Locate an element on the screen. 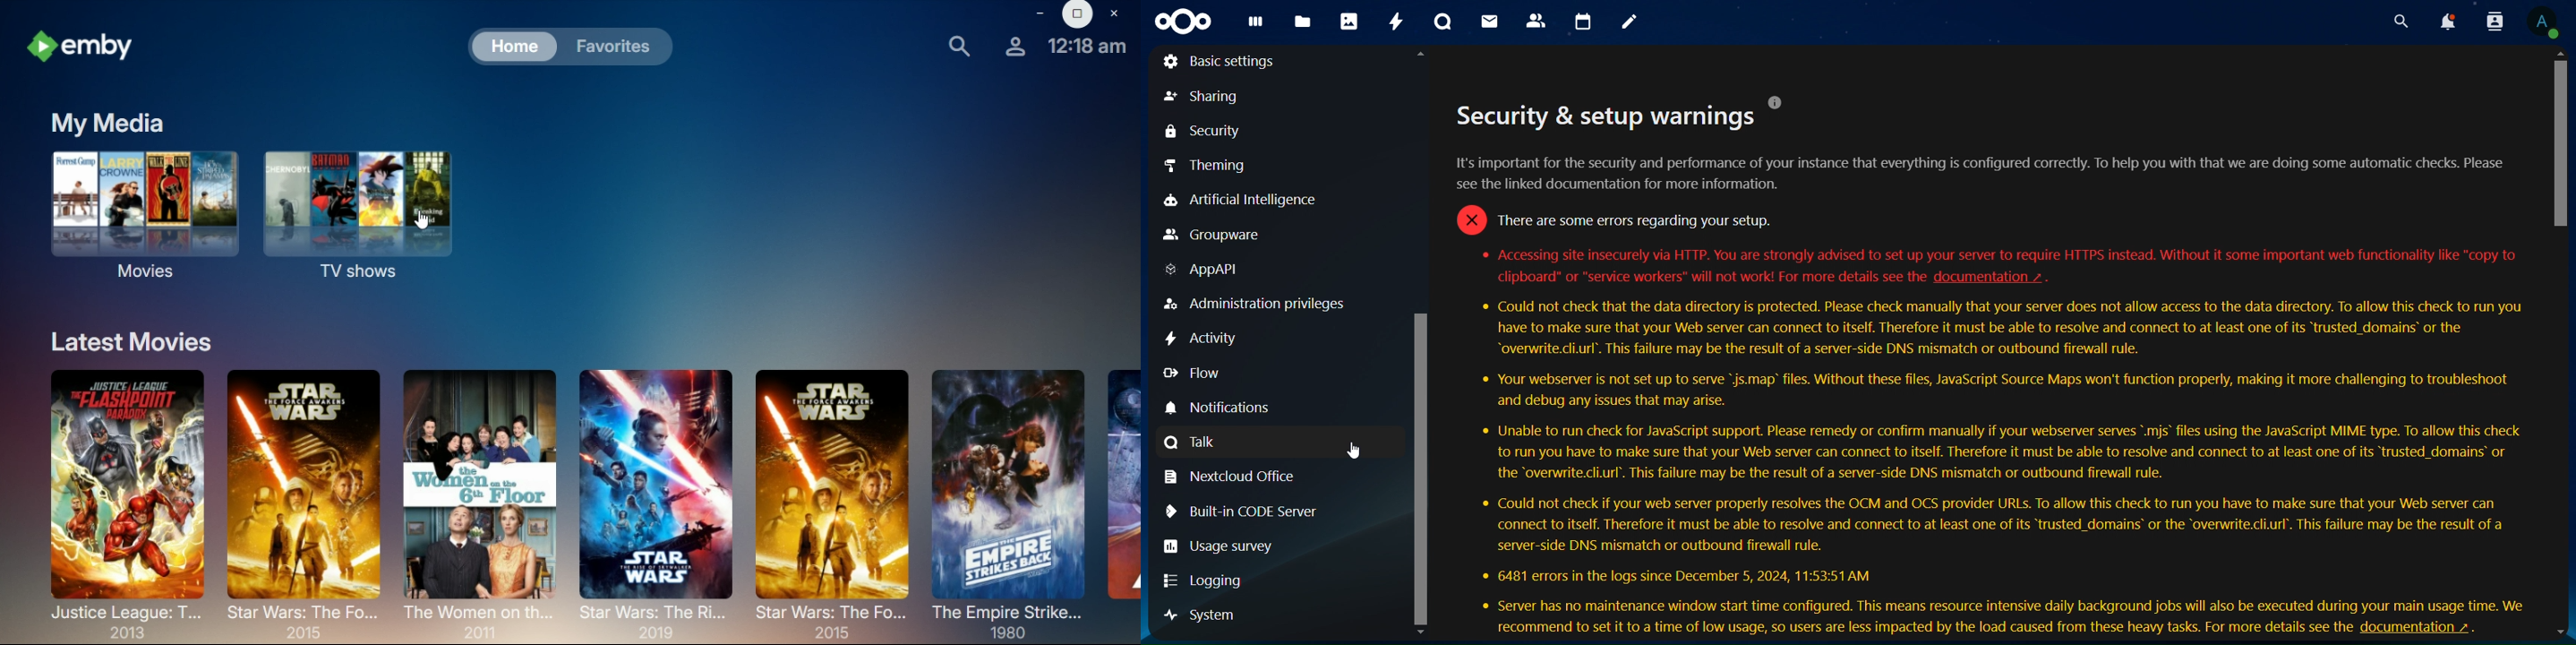 The width and height of the screenshot is (2576, 672). The empire strikes back 1980 is located at coordinates (1007, 502).